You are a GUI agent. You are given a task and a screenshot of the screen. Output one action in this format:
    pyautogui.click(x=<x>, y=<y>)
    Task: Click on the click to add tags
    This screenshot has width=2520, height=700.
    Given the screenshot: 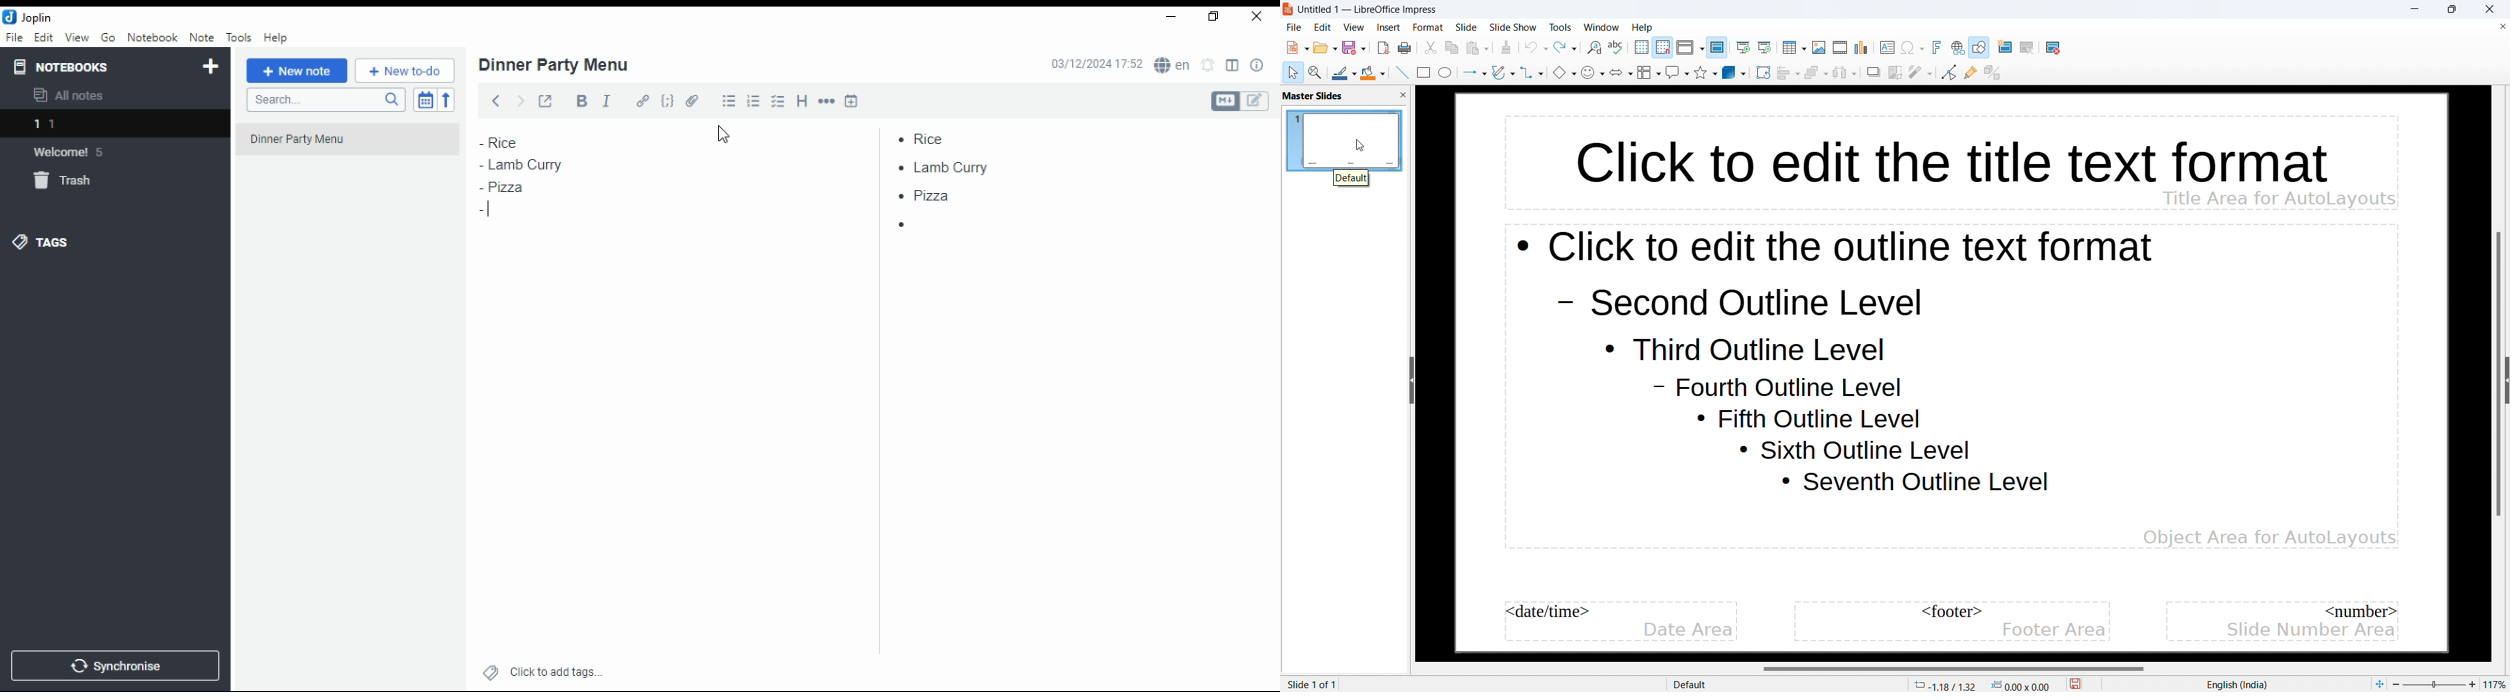 What is the action you would take?
    pyautogui.click(x=554, y=671)
    